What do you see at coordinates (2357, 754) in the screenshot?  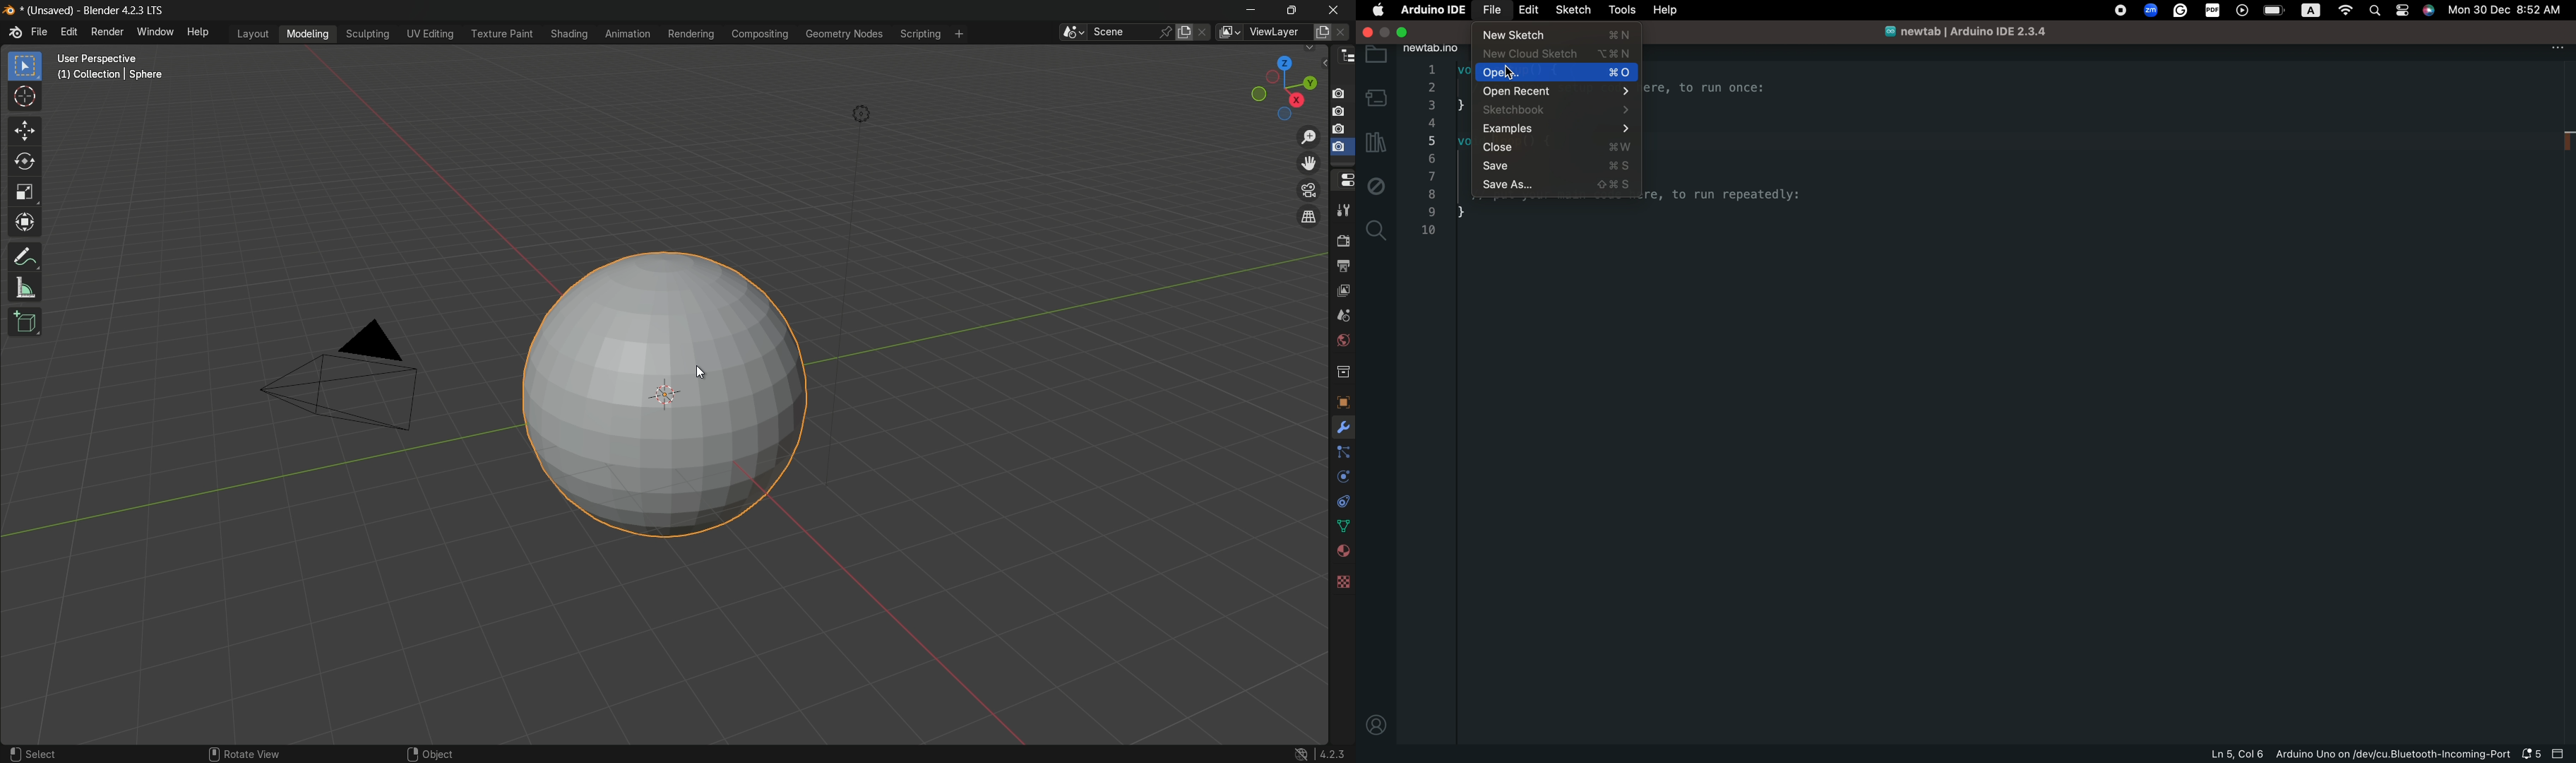 I see `file information` at bounding box center [2357, 754].